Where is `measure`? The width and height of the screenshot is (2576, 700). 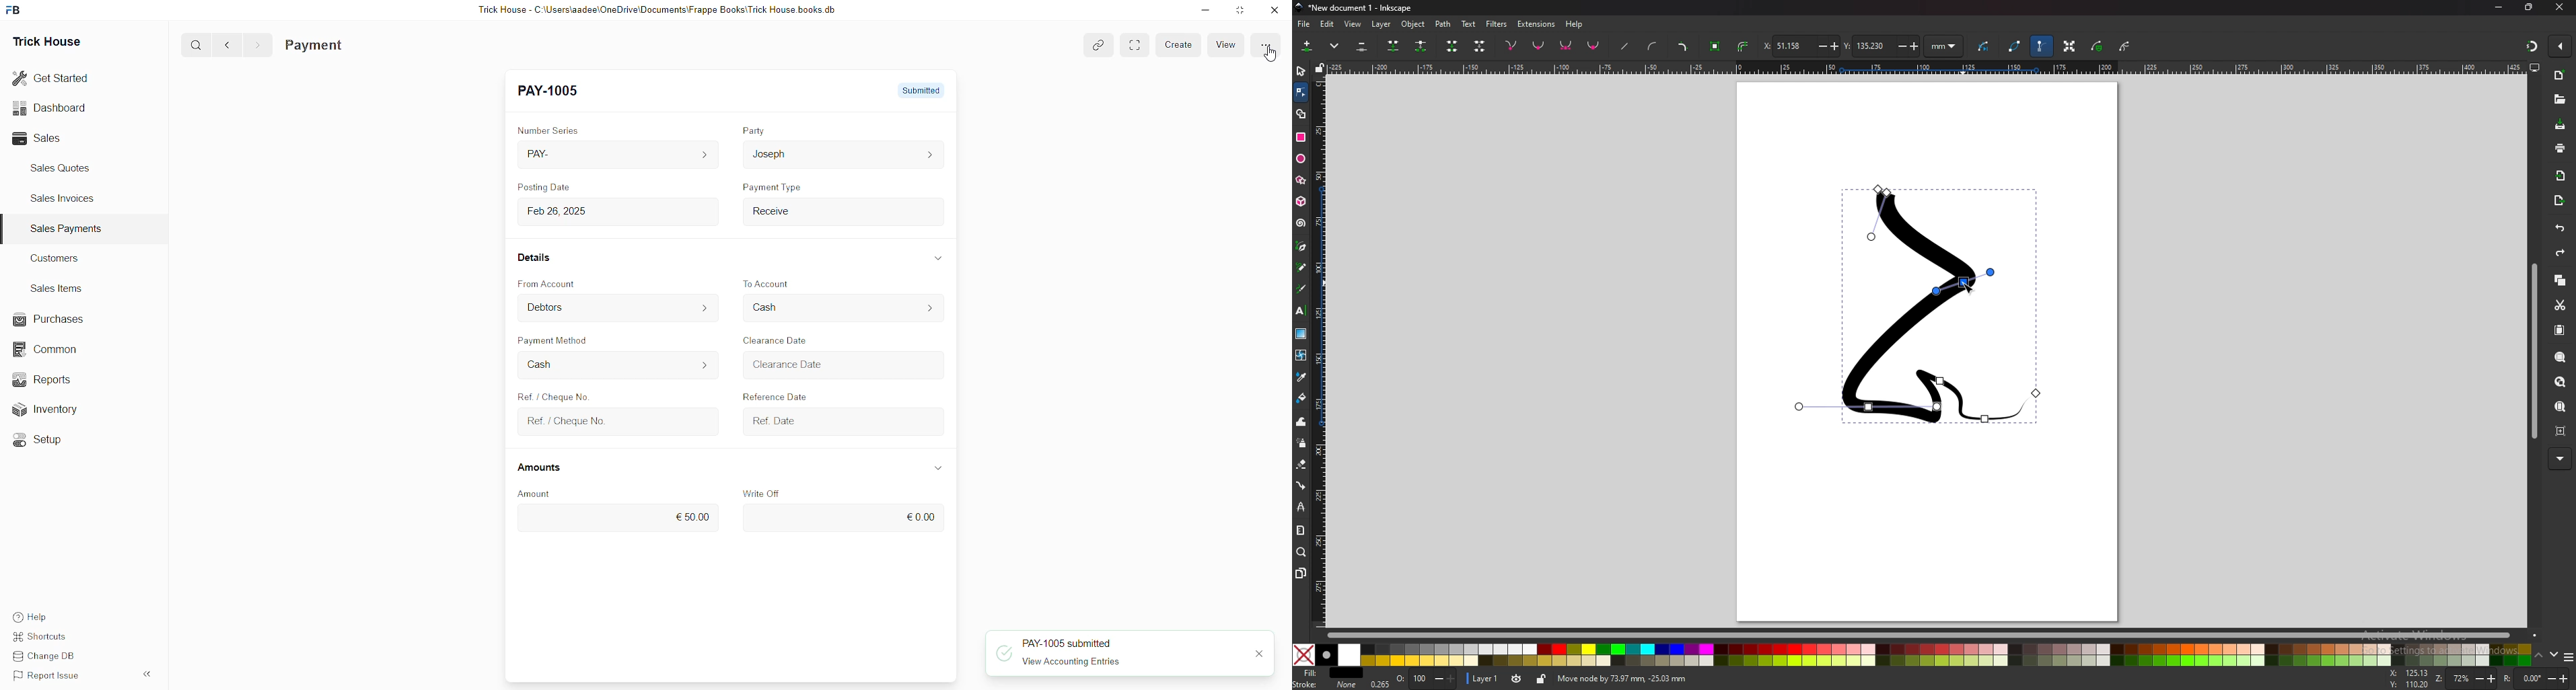 measure is located at coordinates (1301, 531).